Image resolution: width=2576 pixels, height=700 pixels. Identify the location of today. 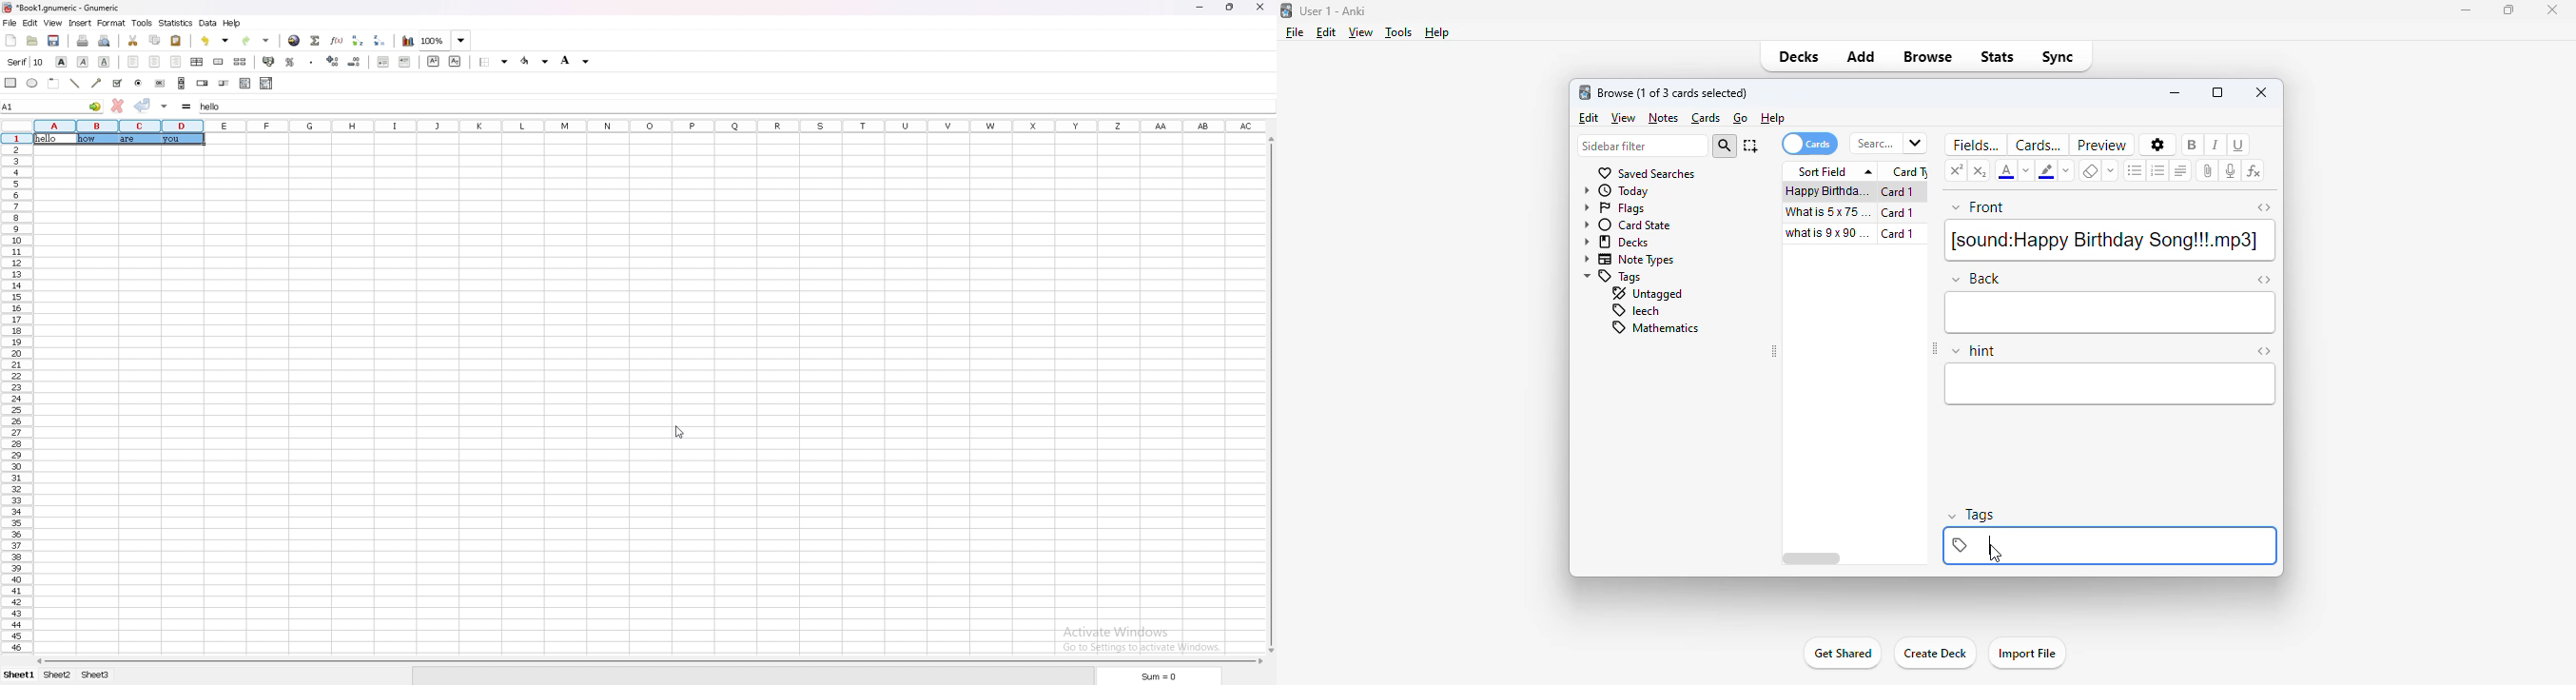
(1617, 191).